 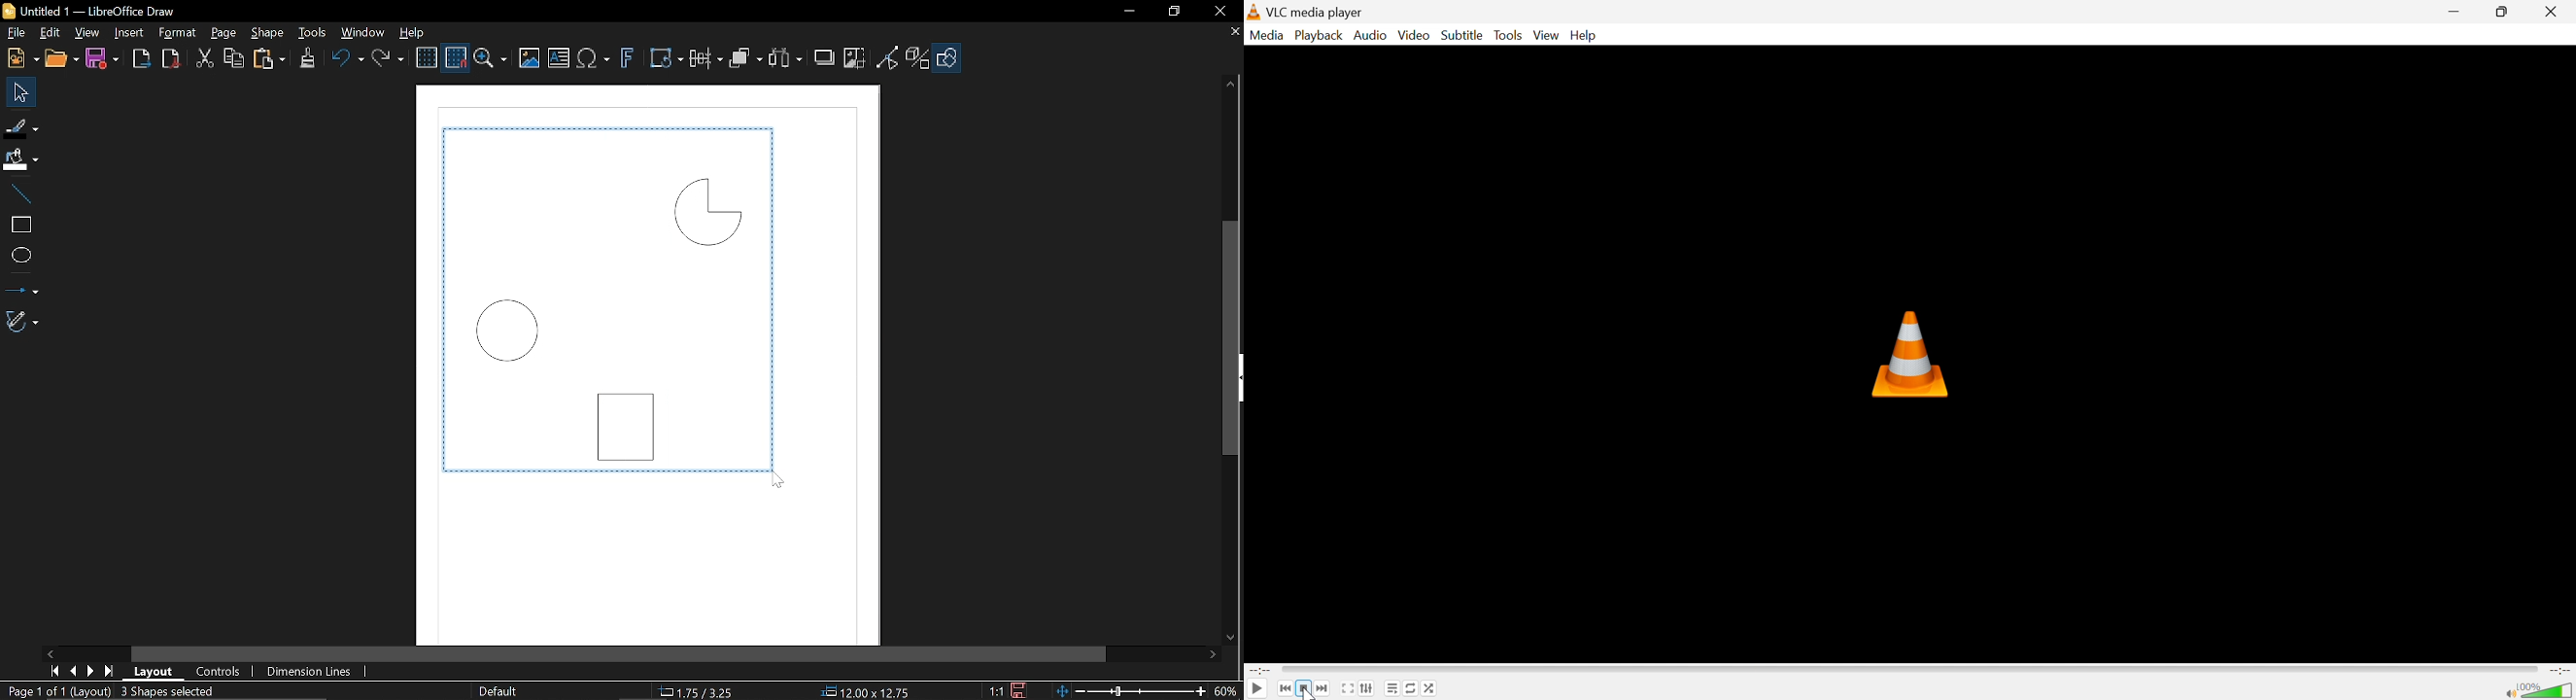 What do you see at coordinates (142, 58) in the screenshot?
I see `Export` at bounding box center [142, 58].